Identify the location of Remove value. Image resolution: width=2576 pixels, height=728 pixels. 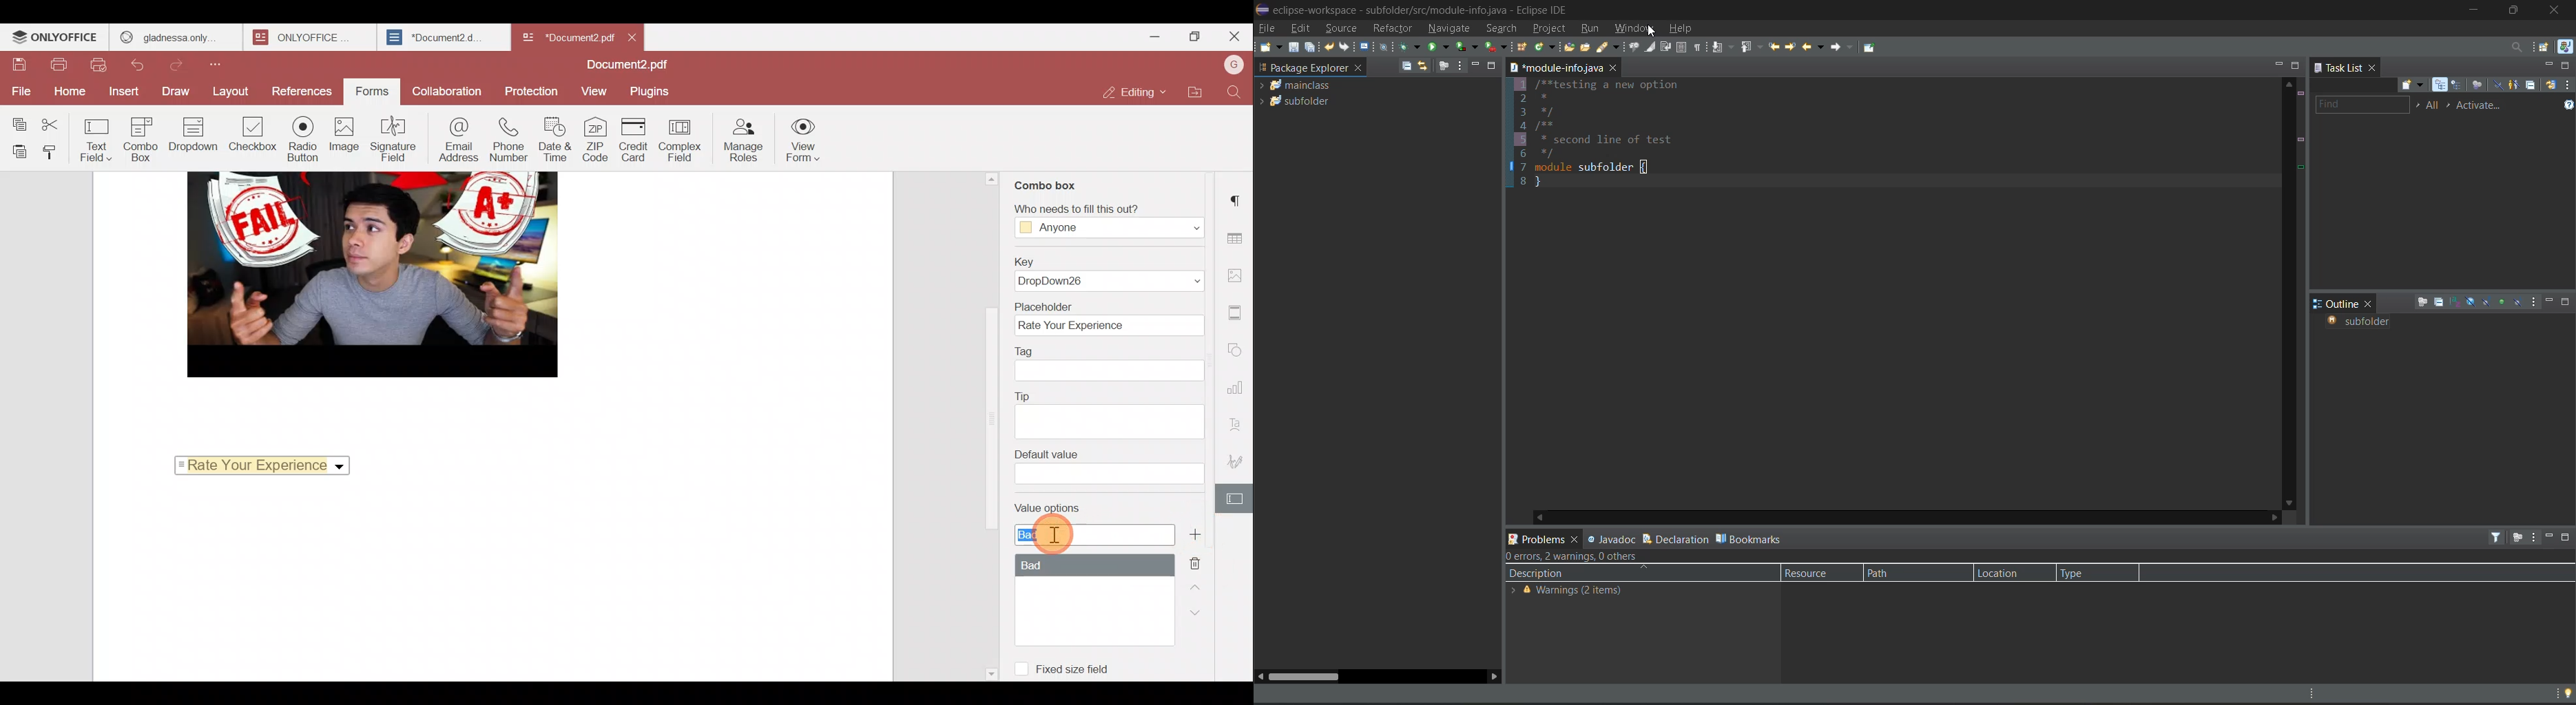
(1198, 564).